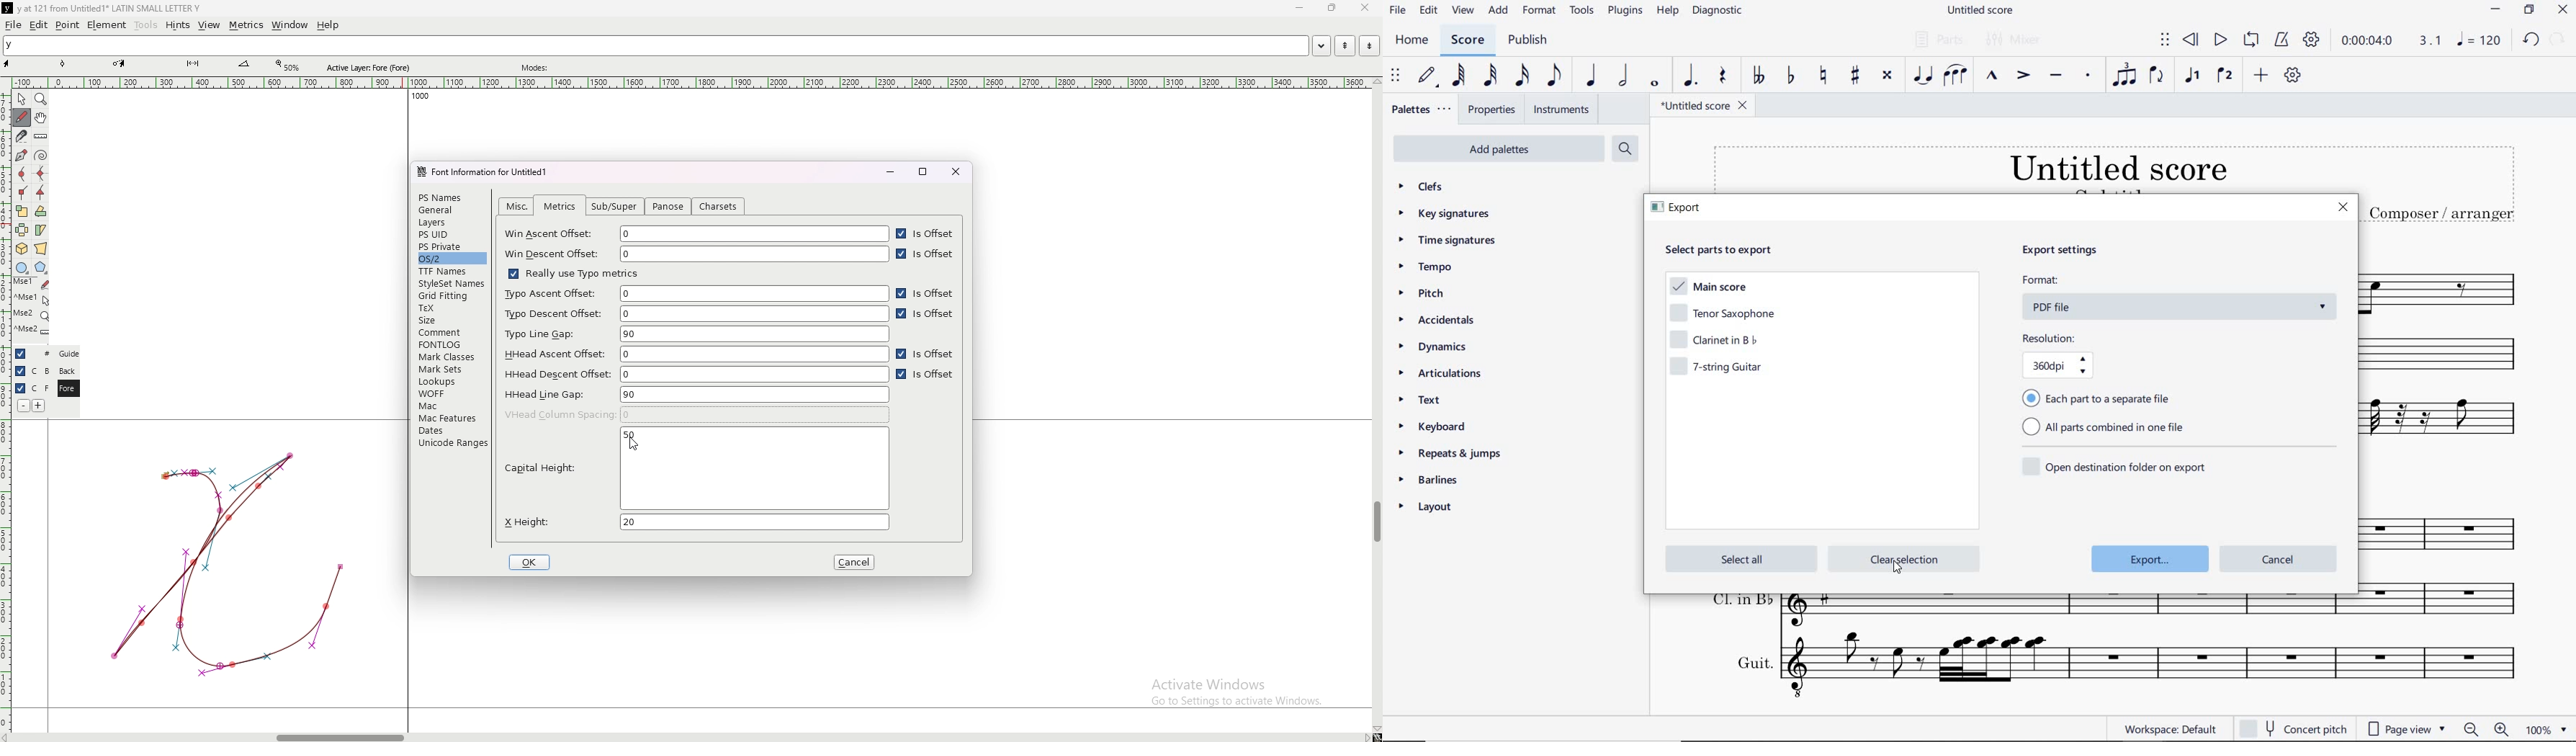 The width and height of the screenshot is (2576, 756). What do you see at coordinates (32, 298) in the screenshot?
I see `mse 1` at bounding box center [32, 298].